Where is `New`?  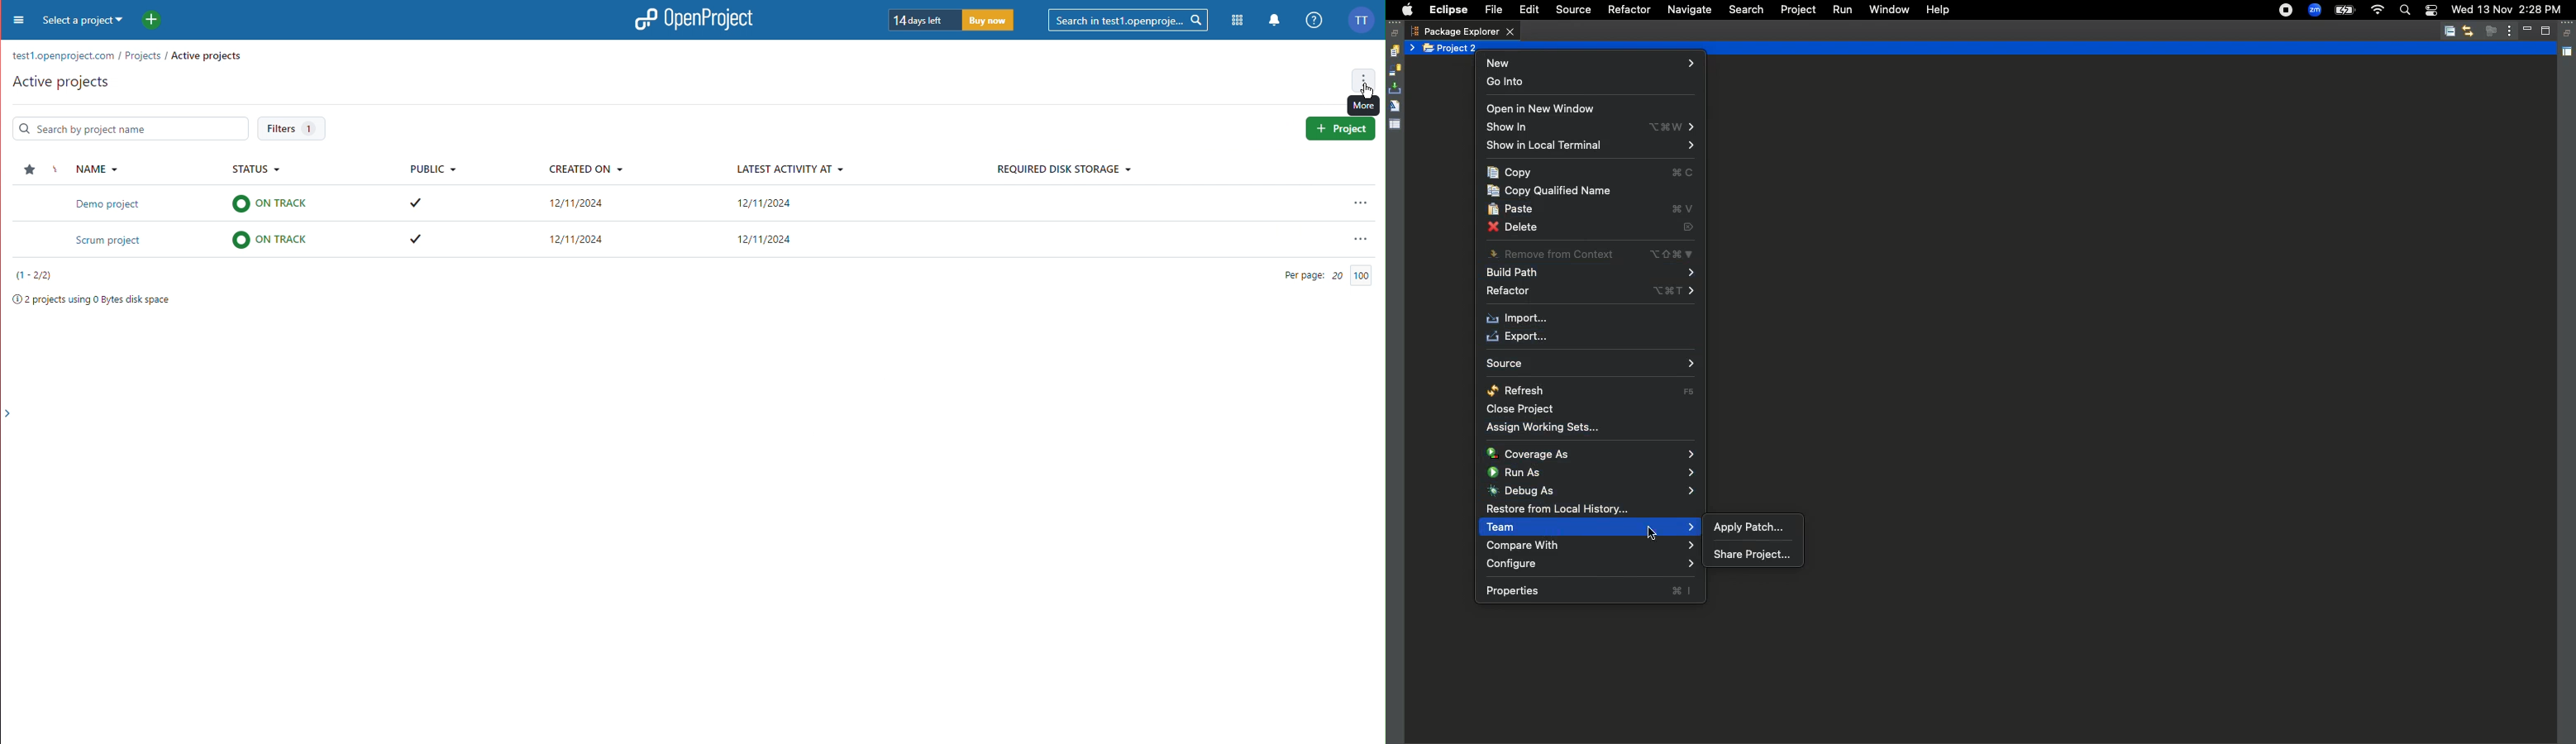
New is located at coordinates (1592, 63).